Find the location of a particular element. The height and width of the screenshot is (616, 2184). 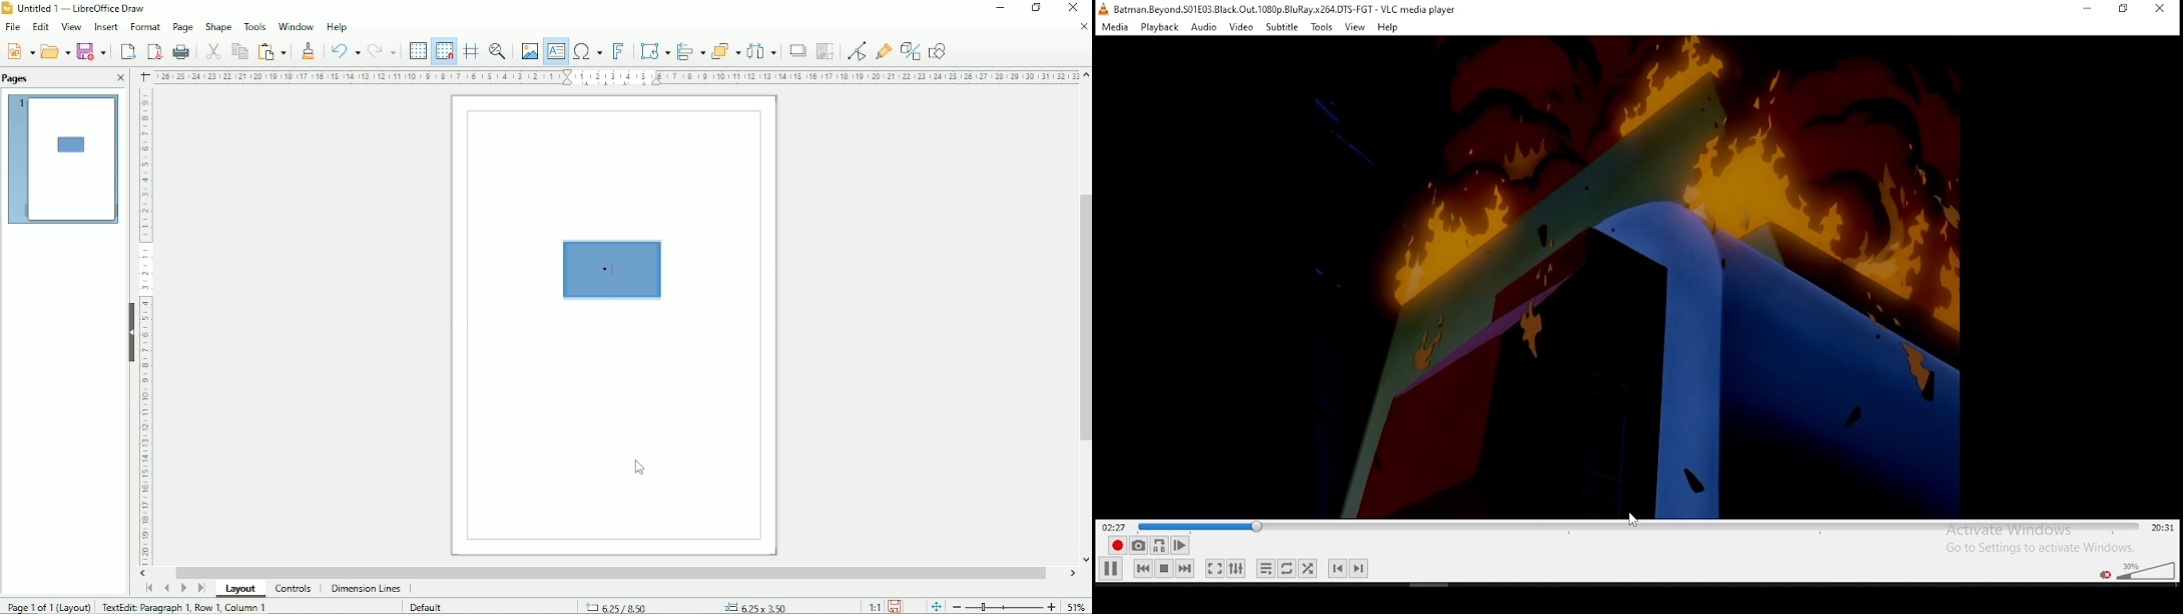

audio is located at coordinates (1204, 26).